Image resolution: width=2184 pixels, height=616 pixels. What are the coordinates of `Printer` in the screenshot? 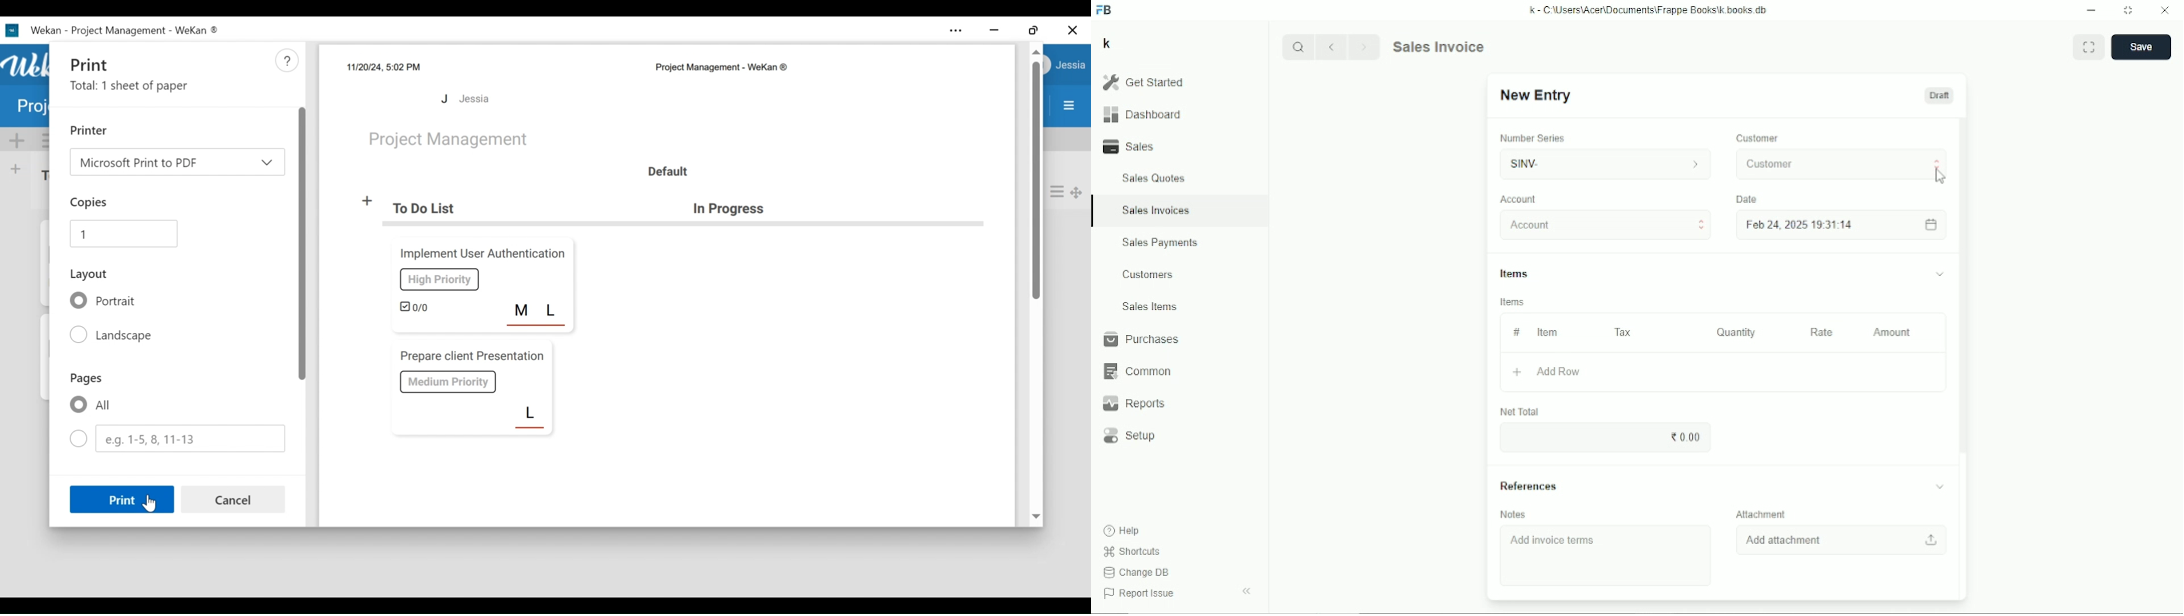 It's located at (89, 130).